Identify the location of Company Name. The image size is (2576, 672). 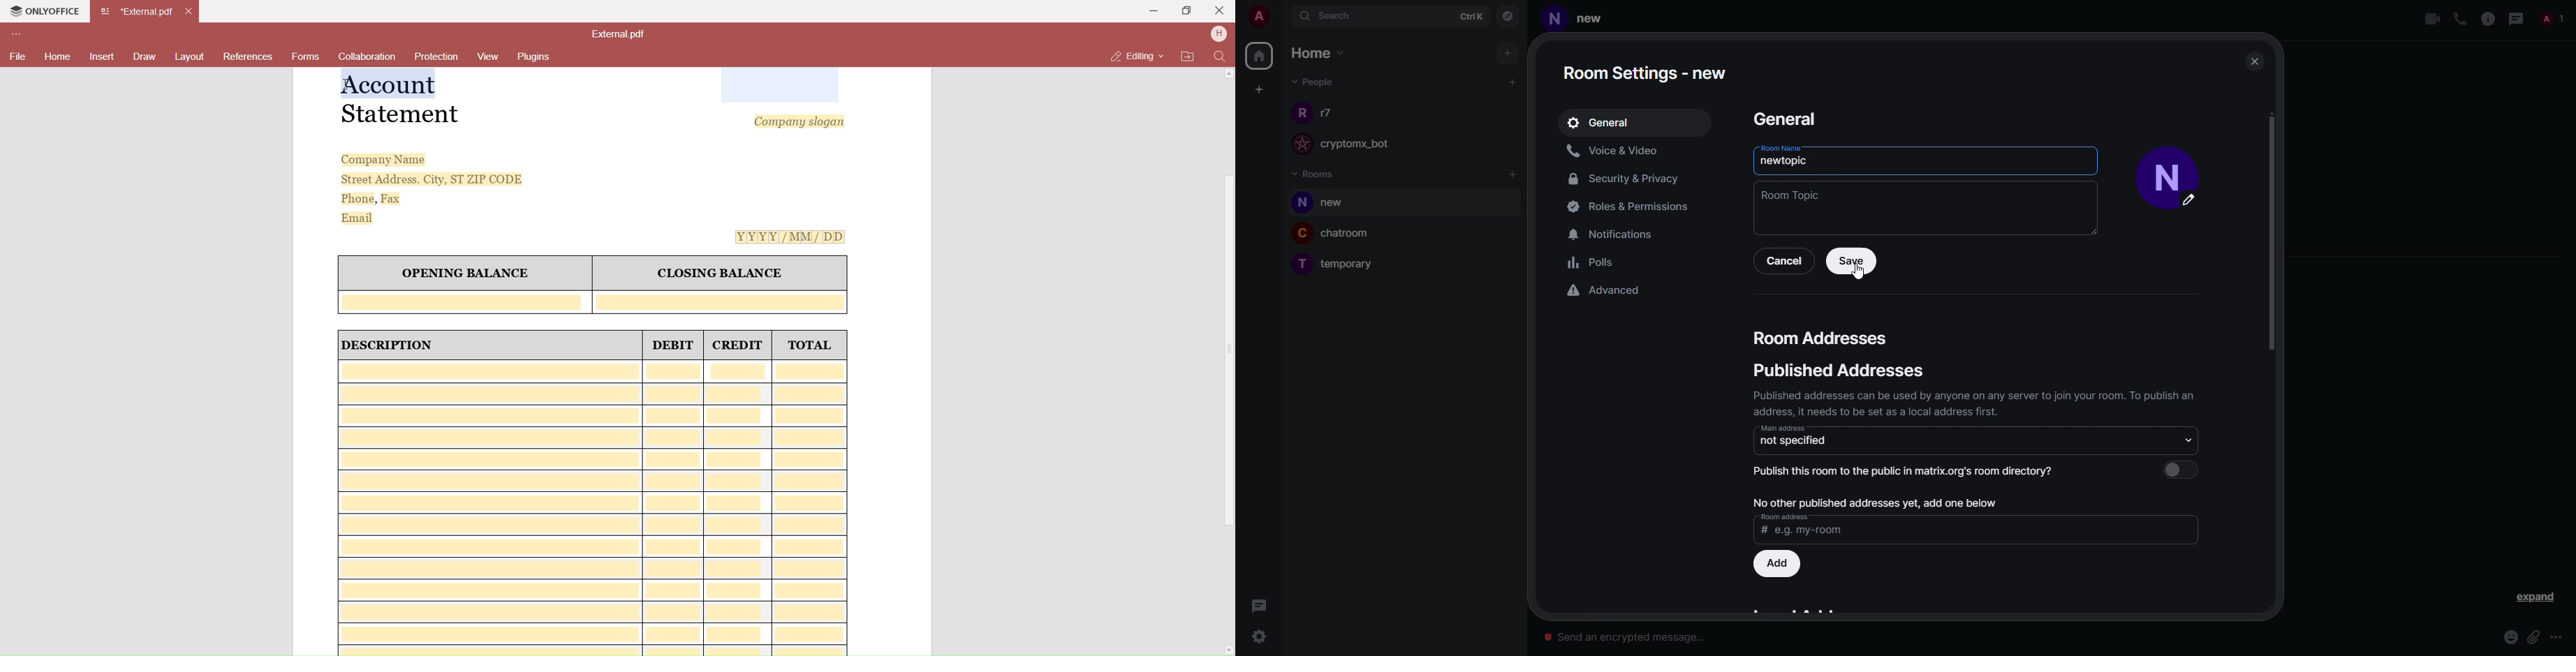
(384, 159).